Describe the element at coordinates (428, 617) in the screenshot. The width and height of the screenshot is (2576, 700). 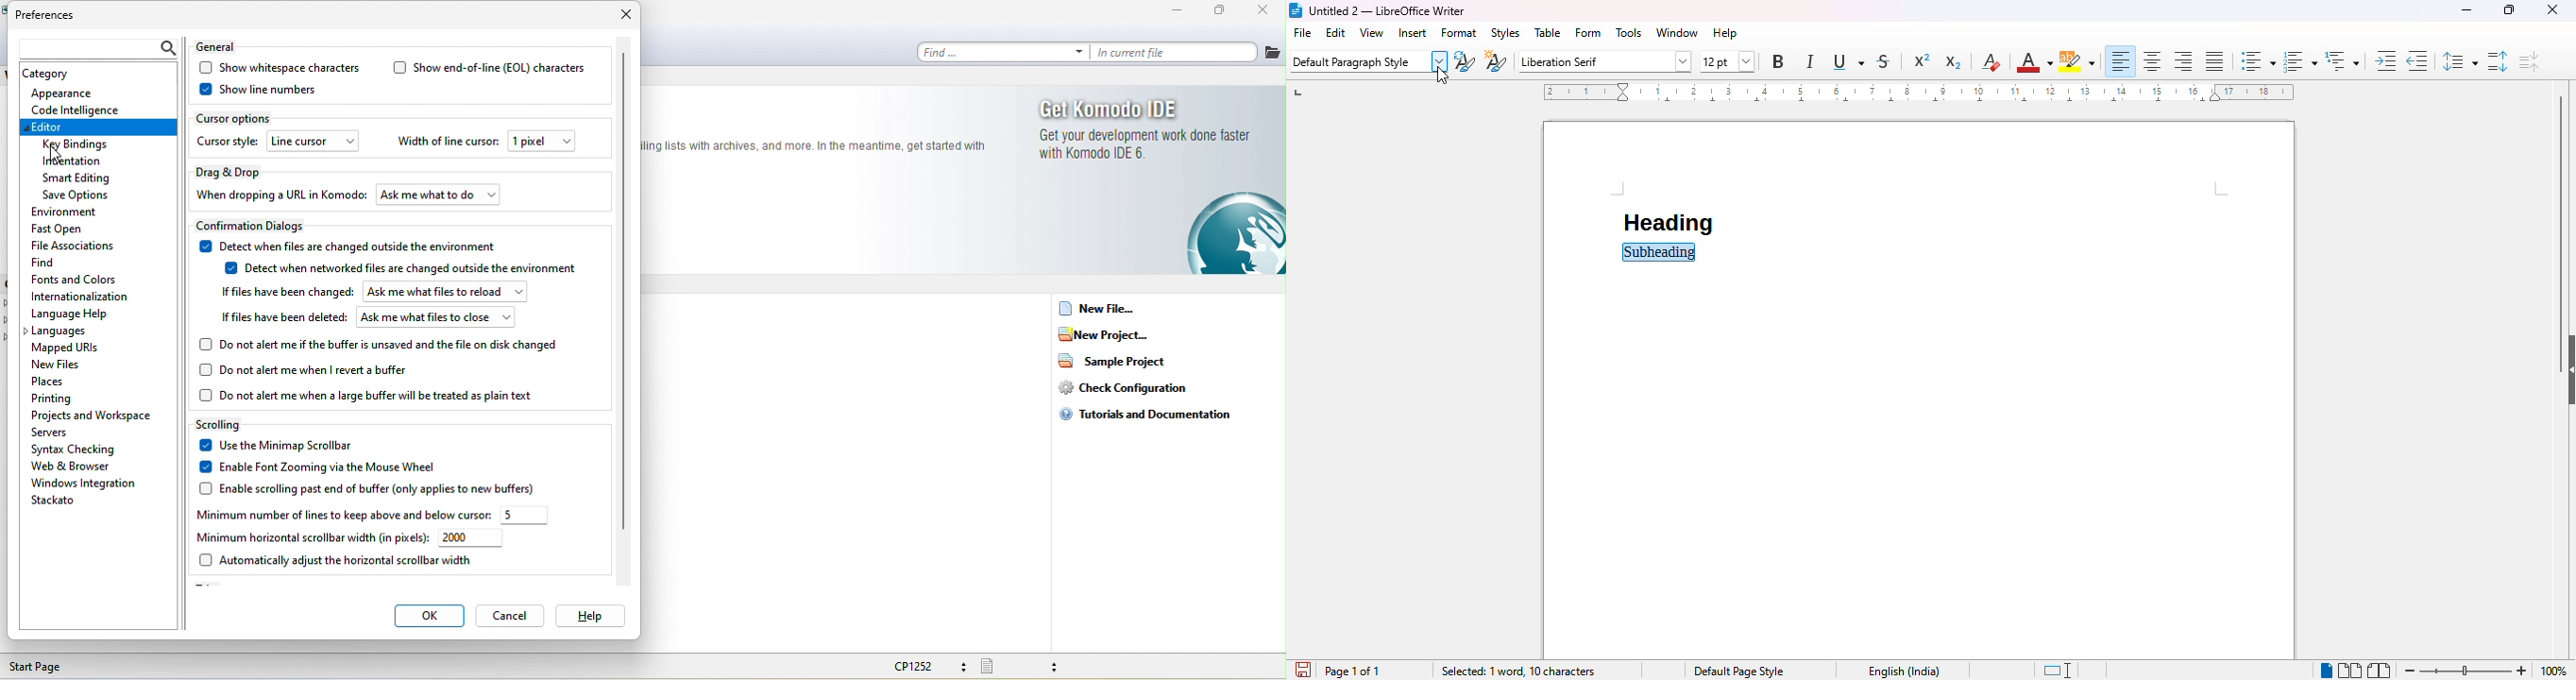
I see `ok` at that location.